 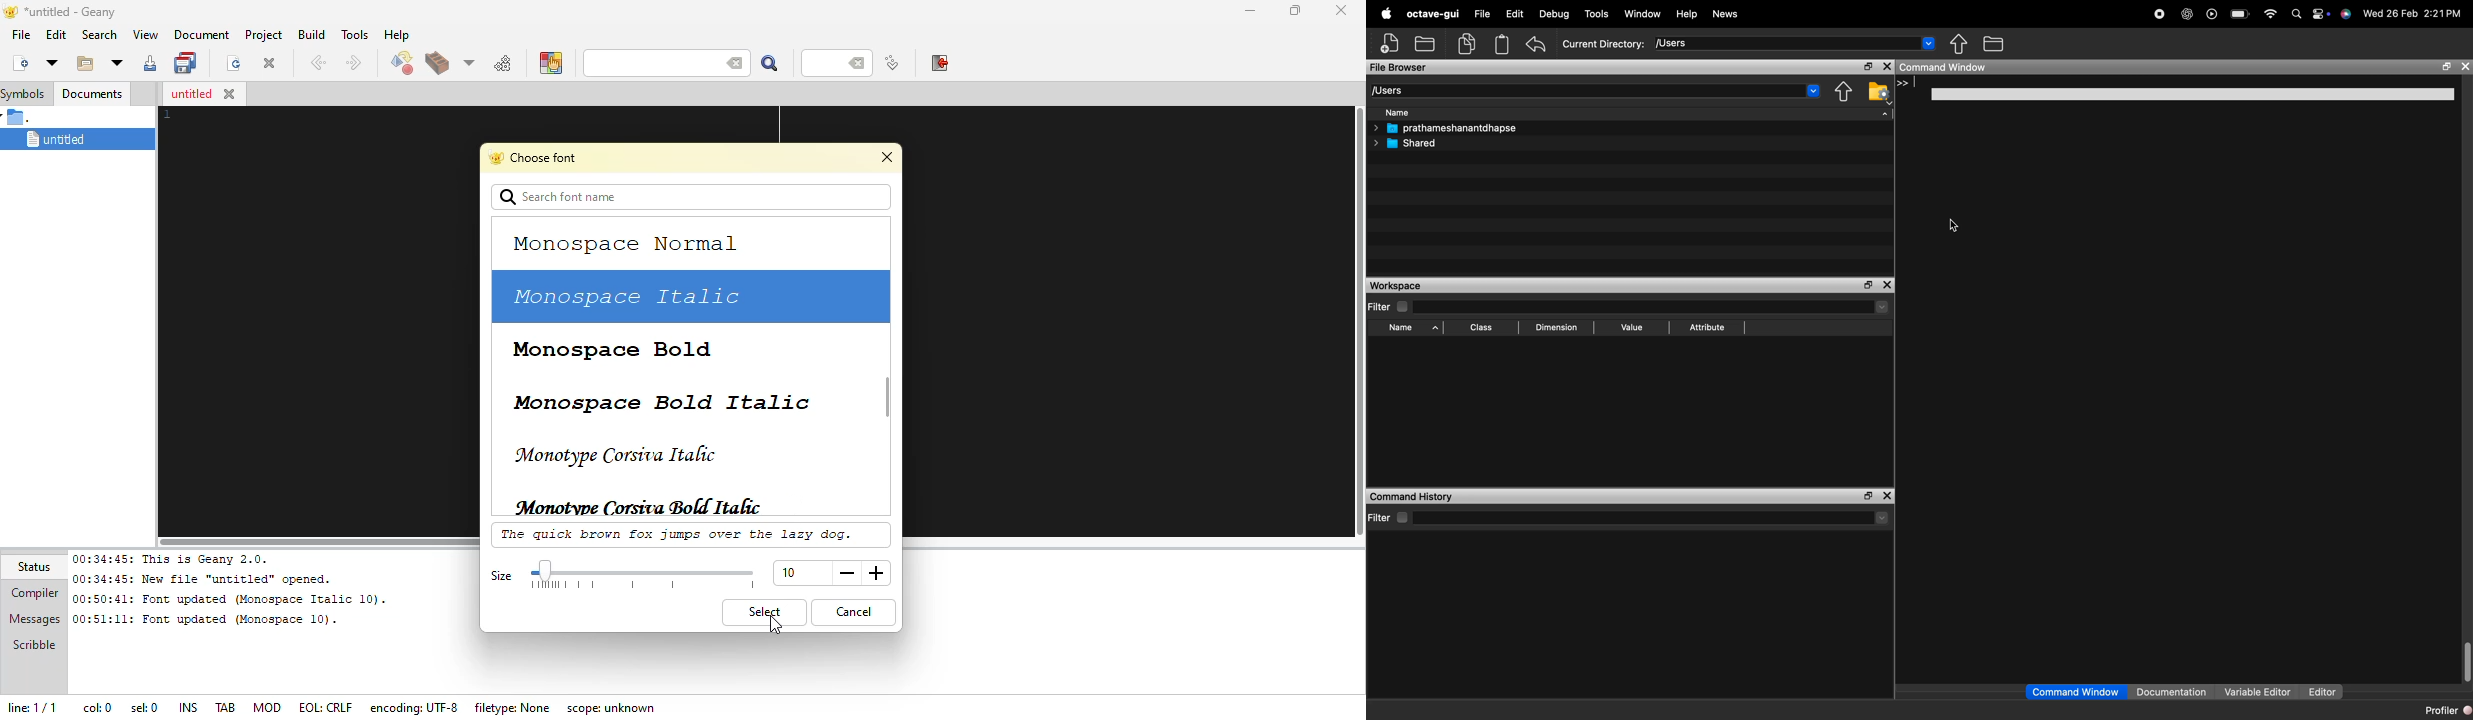 I want to click on the quick brown fox jumps over the lazy dog., so click(x=678, y=537).